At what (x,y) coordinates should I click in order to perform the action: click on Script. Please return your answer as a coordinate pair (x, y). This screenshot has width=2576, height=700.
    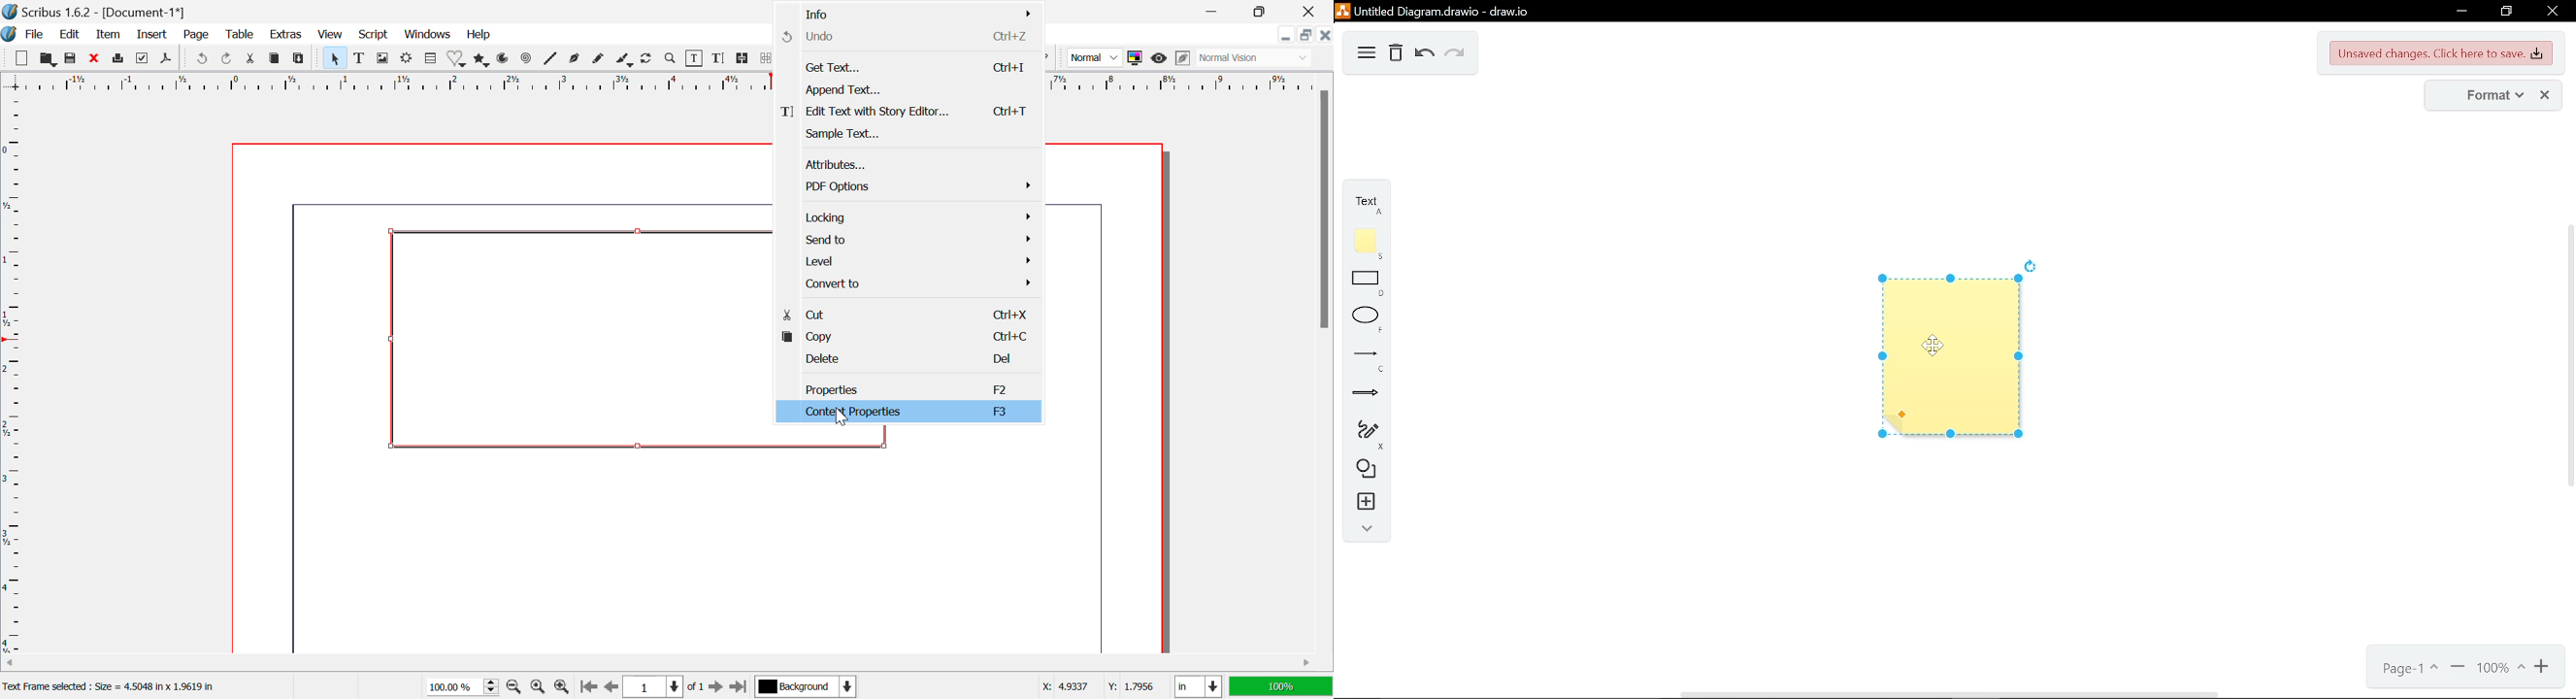
    Looking at the image, I should click on (372, 35).